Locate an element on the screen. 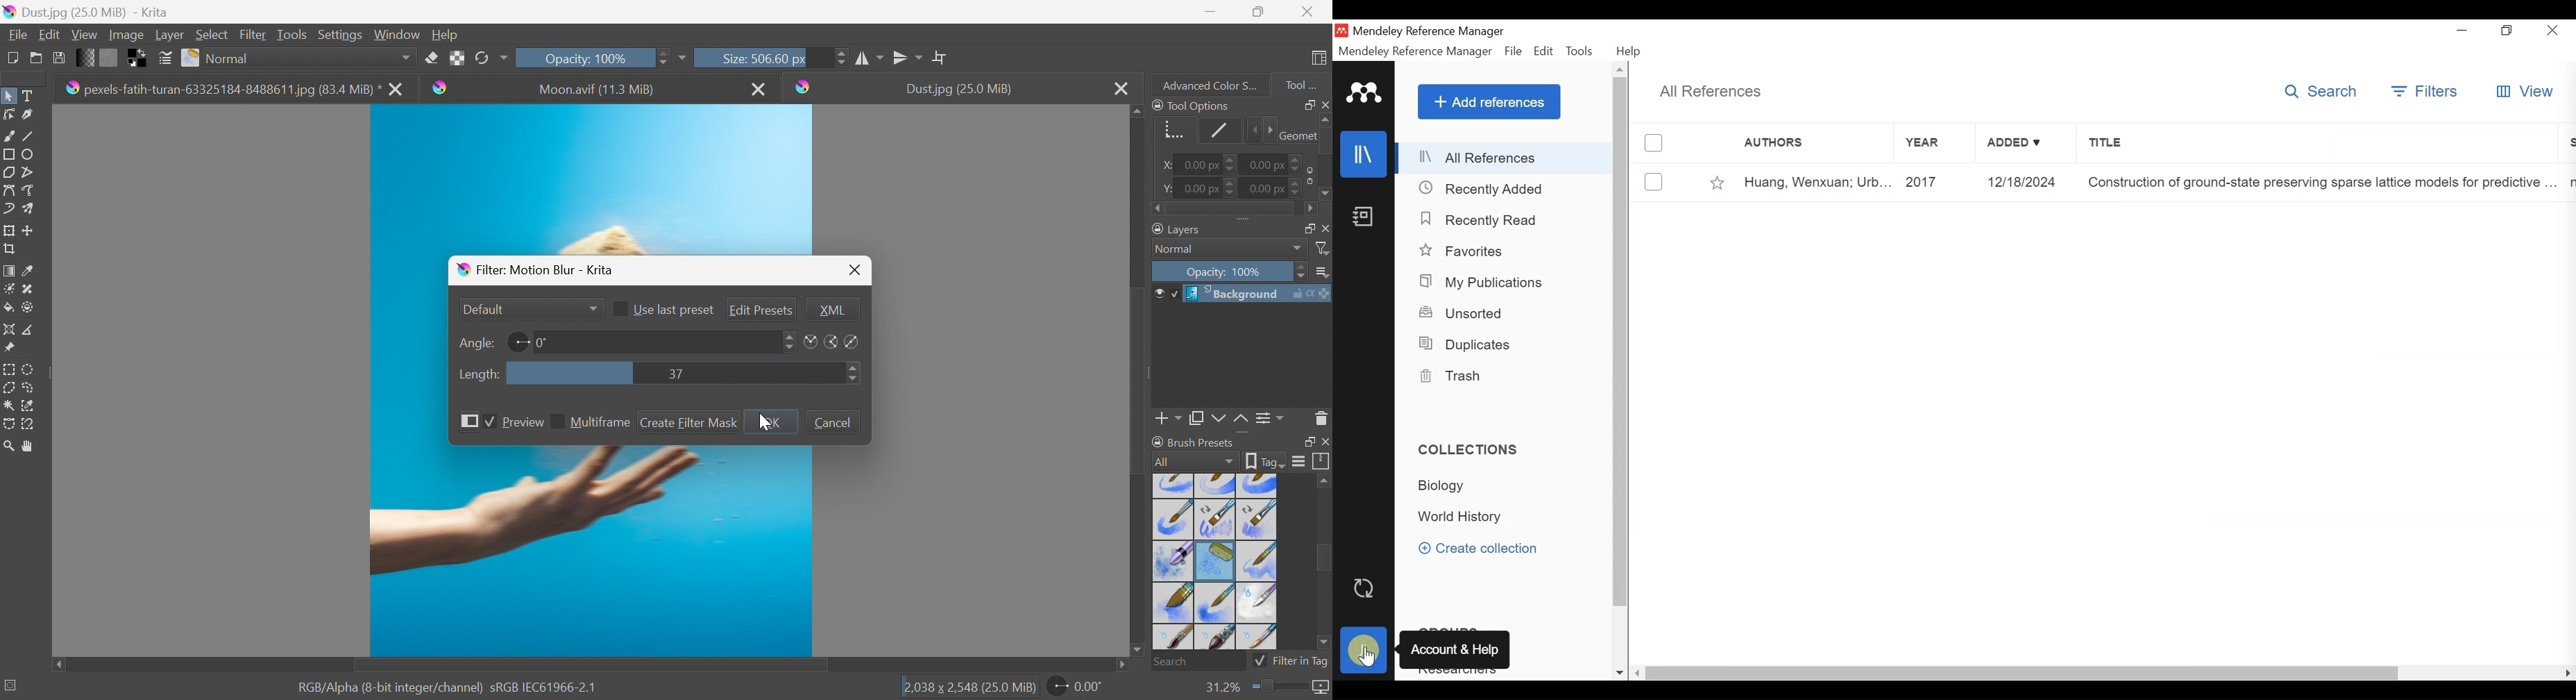 The image size is (2576, 700). Mendeley Logo is located at coordinates (1364, 94).